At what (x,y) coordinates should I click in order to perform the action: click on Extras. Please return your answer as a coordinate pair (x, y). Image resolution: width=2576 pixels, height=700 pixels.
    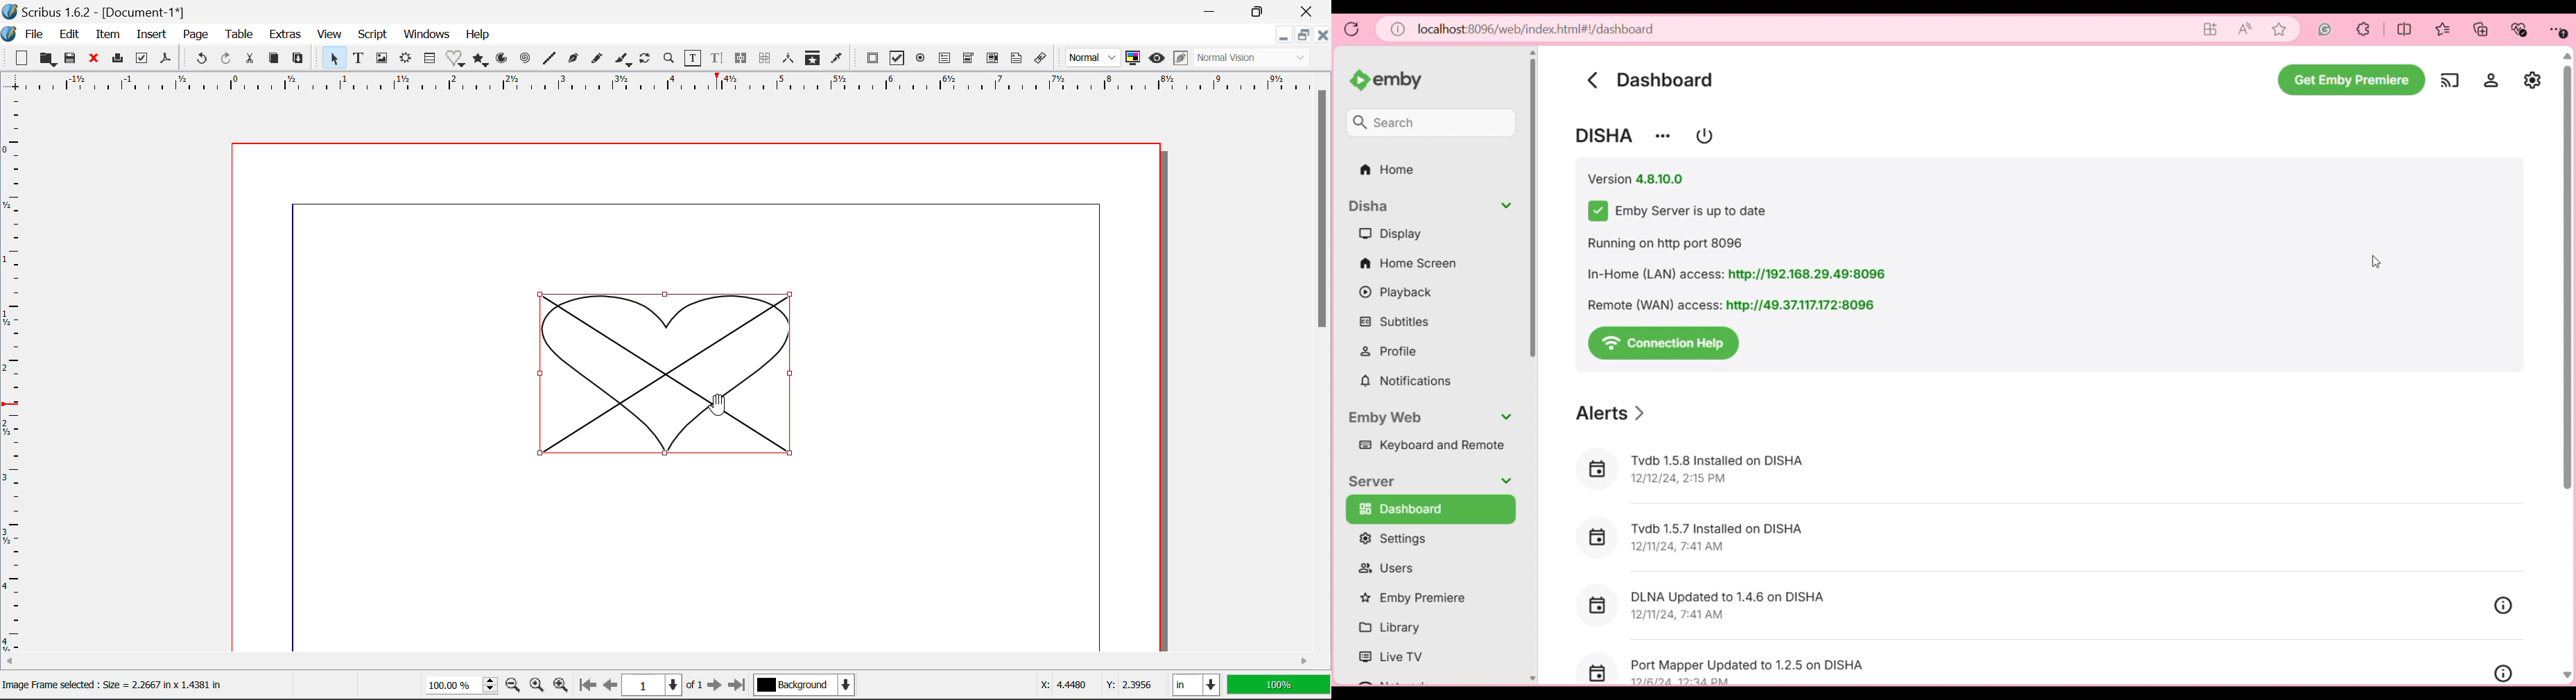
    Looking at the image, I should click on (288, 35).